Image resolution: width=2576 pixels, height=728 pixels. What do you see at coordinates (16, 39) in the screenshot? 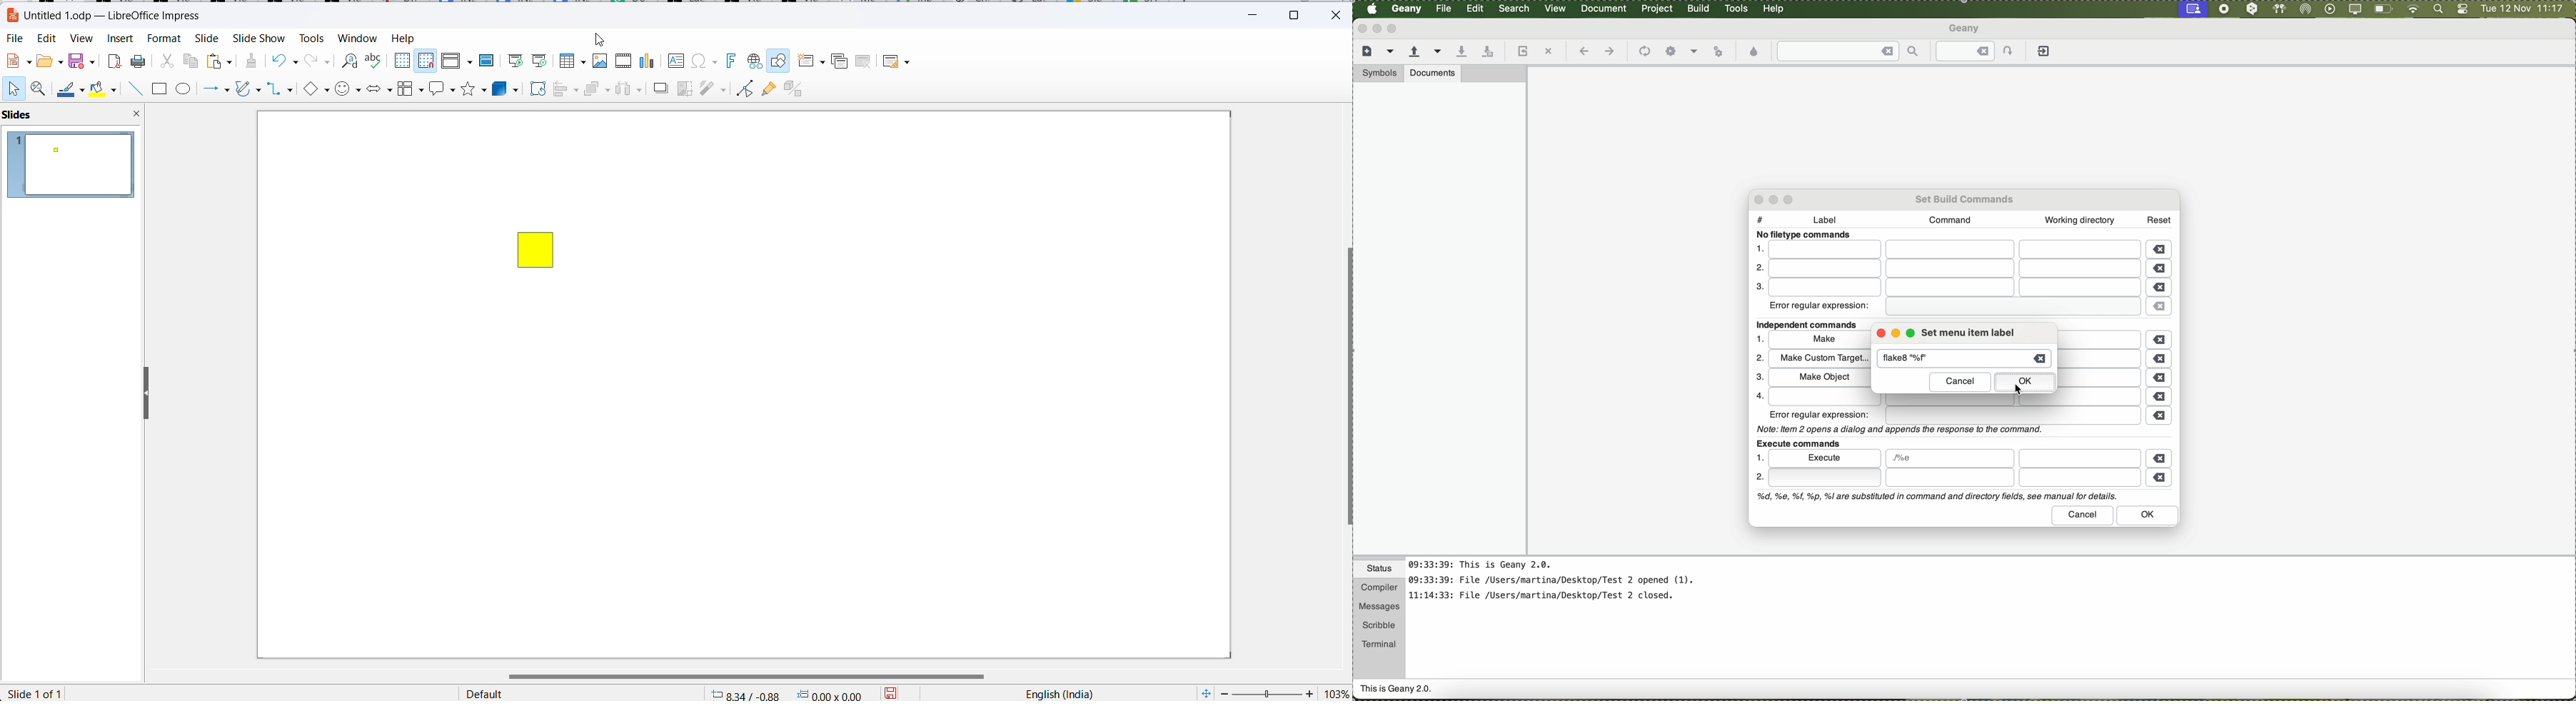
I see `File` at bounding box center [16, 39].